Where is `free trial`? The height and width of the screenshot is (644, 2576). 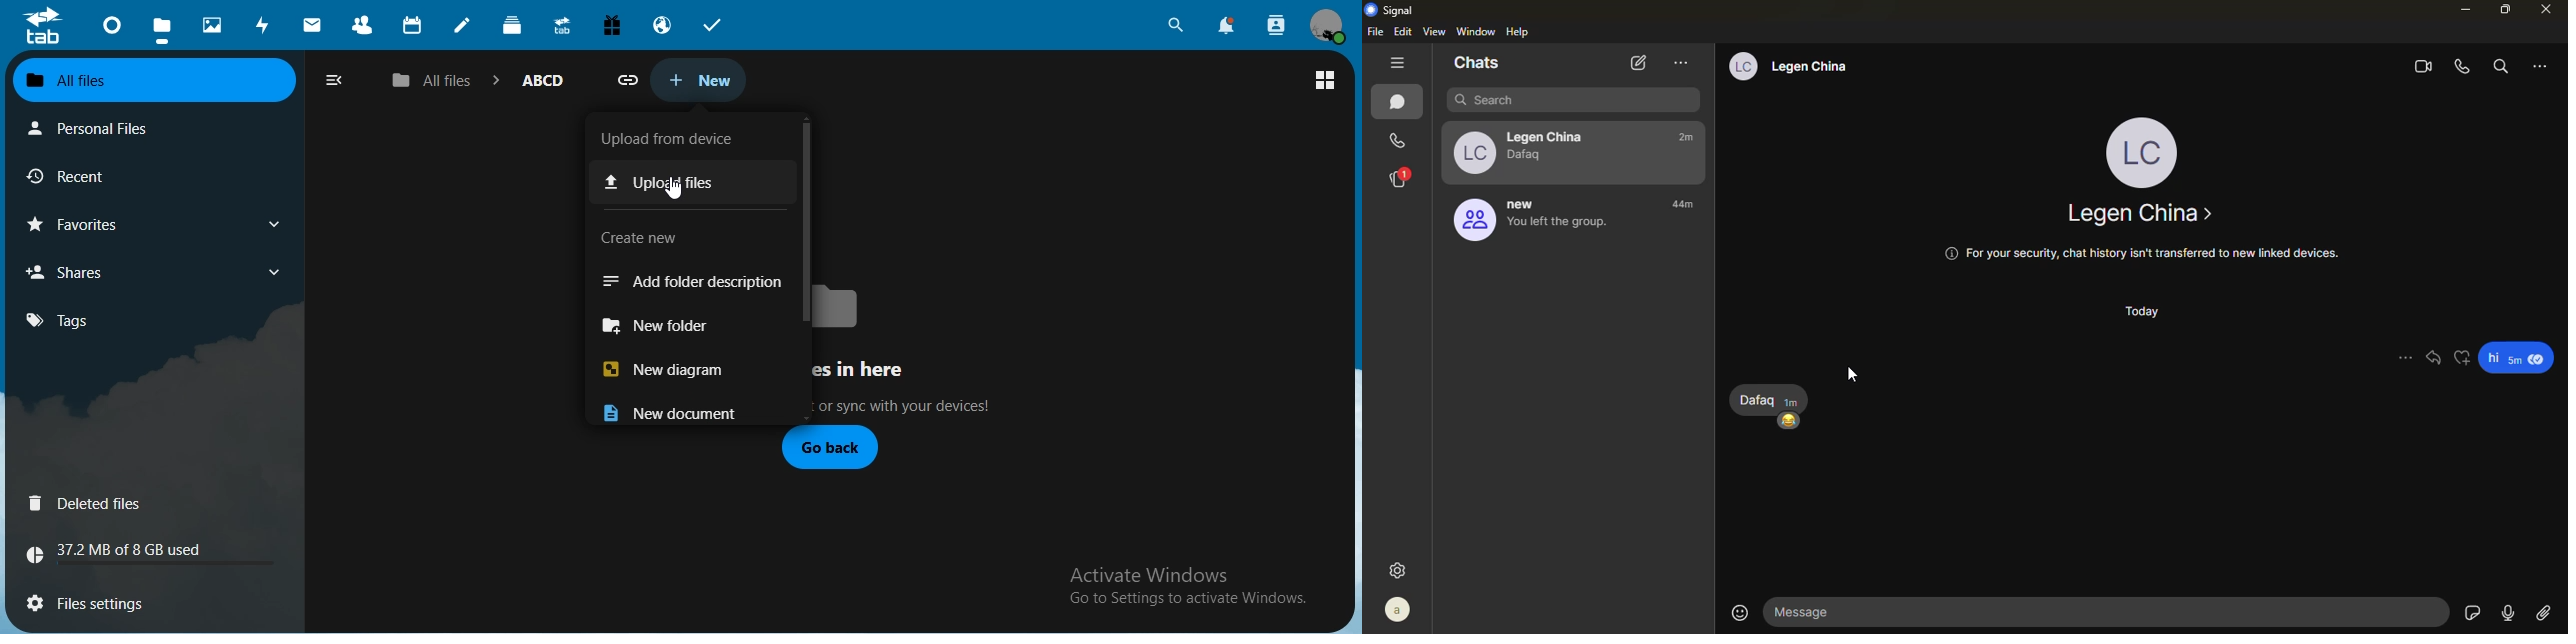 free trial is located at coordinates (614, 24).